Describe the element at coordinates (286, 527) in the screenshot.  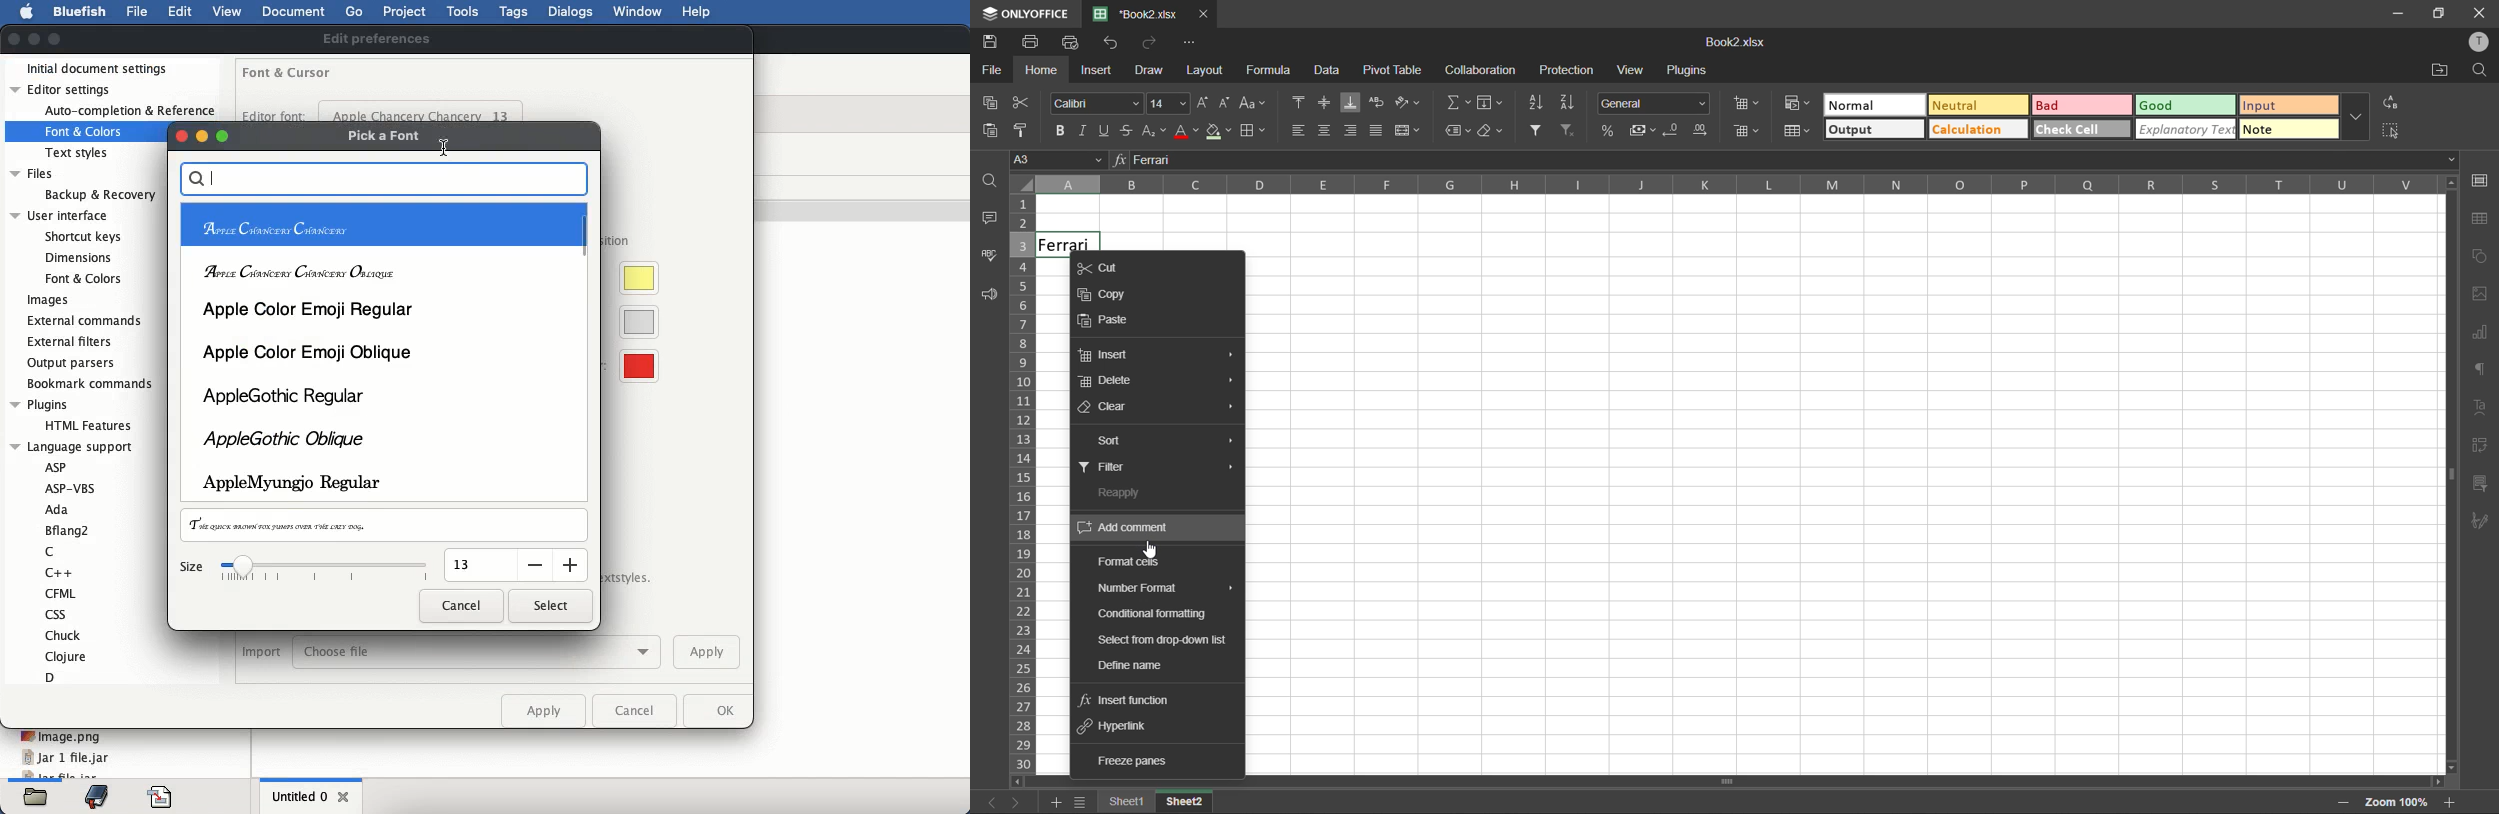
I see `preview` at that location.